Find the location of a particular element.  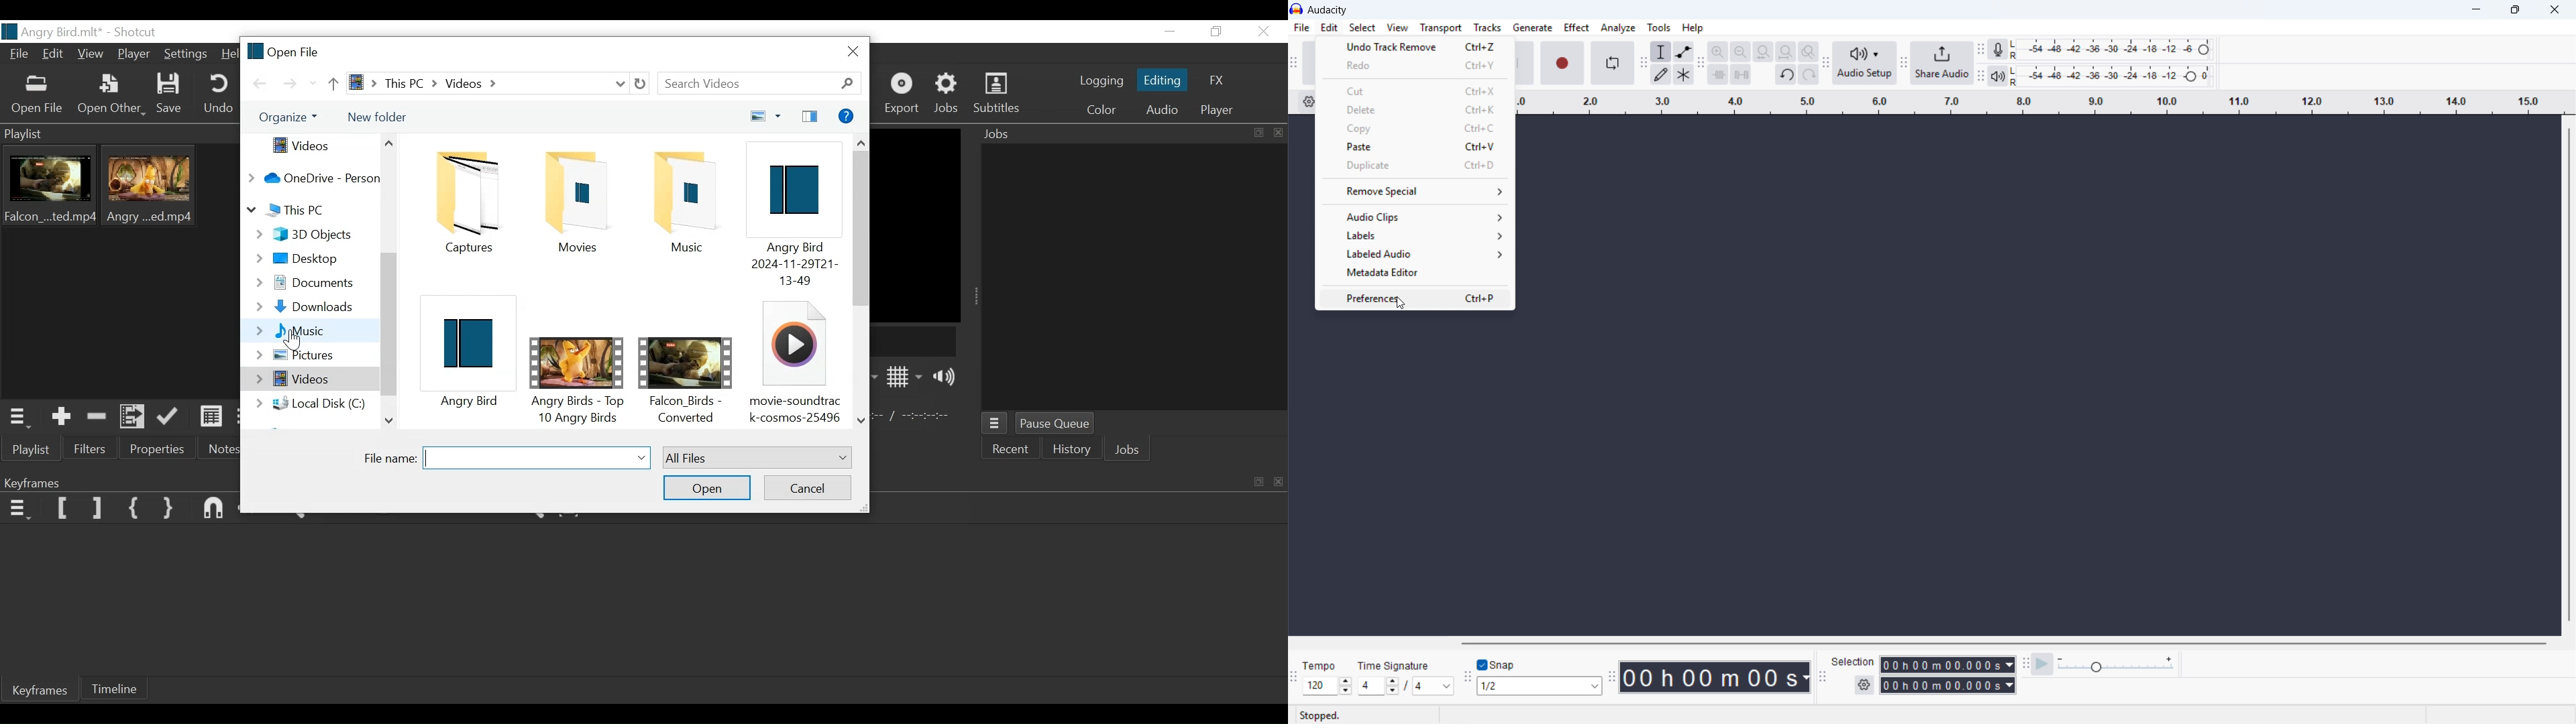

View is located at coordinates (760, 115).